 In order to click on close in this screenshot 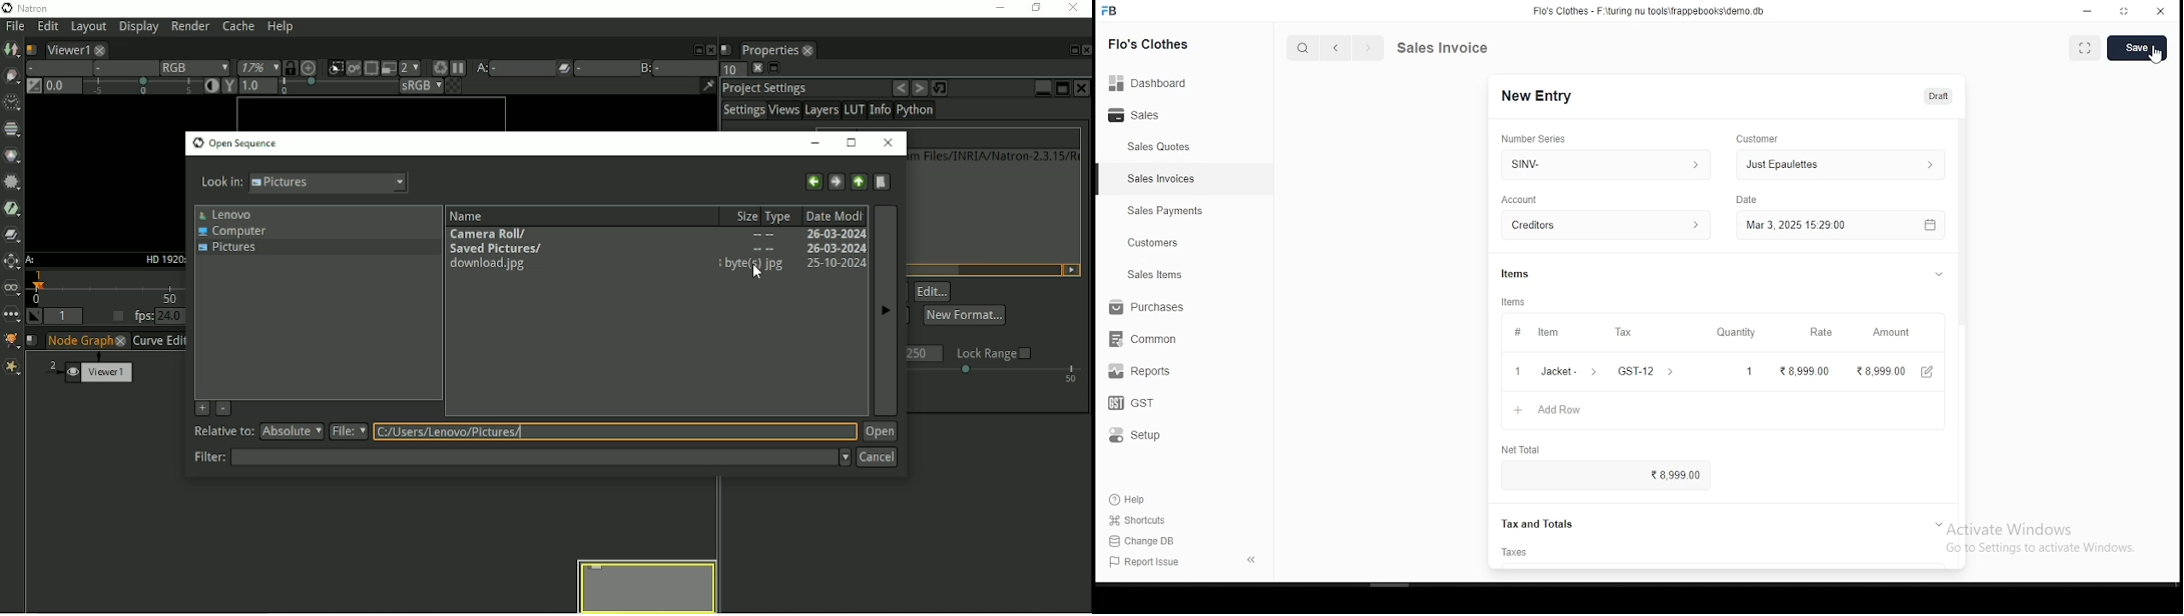, I will do `click(2161, 10)`.